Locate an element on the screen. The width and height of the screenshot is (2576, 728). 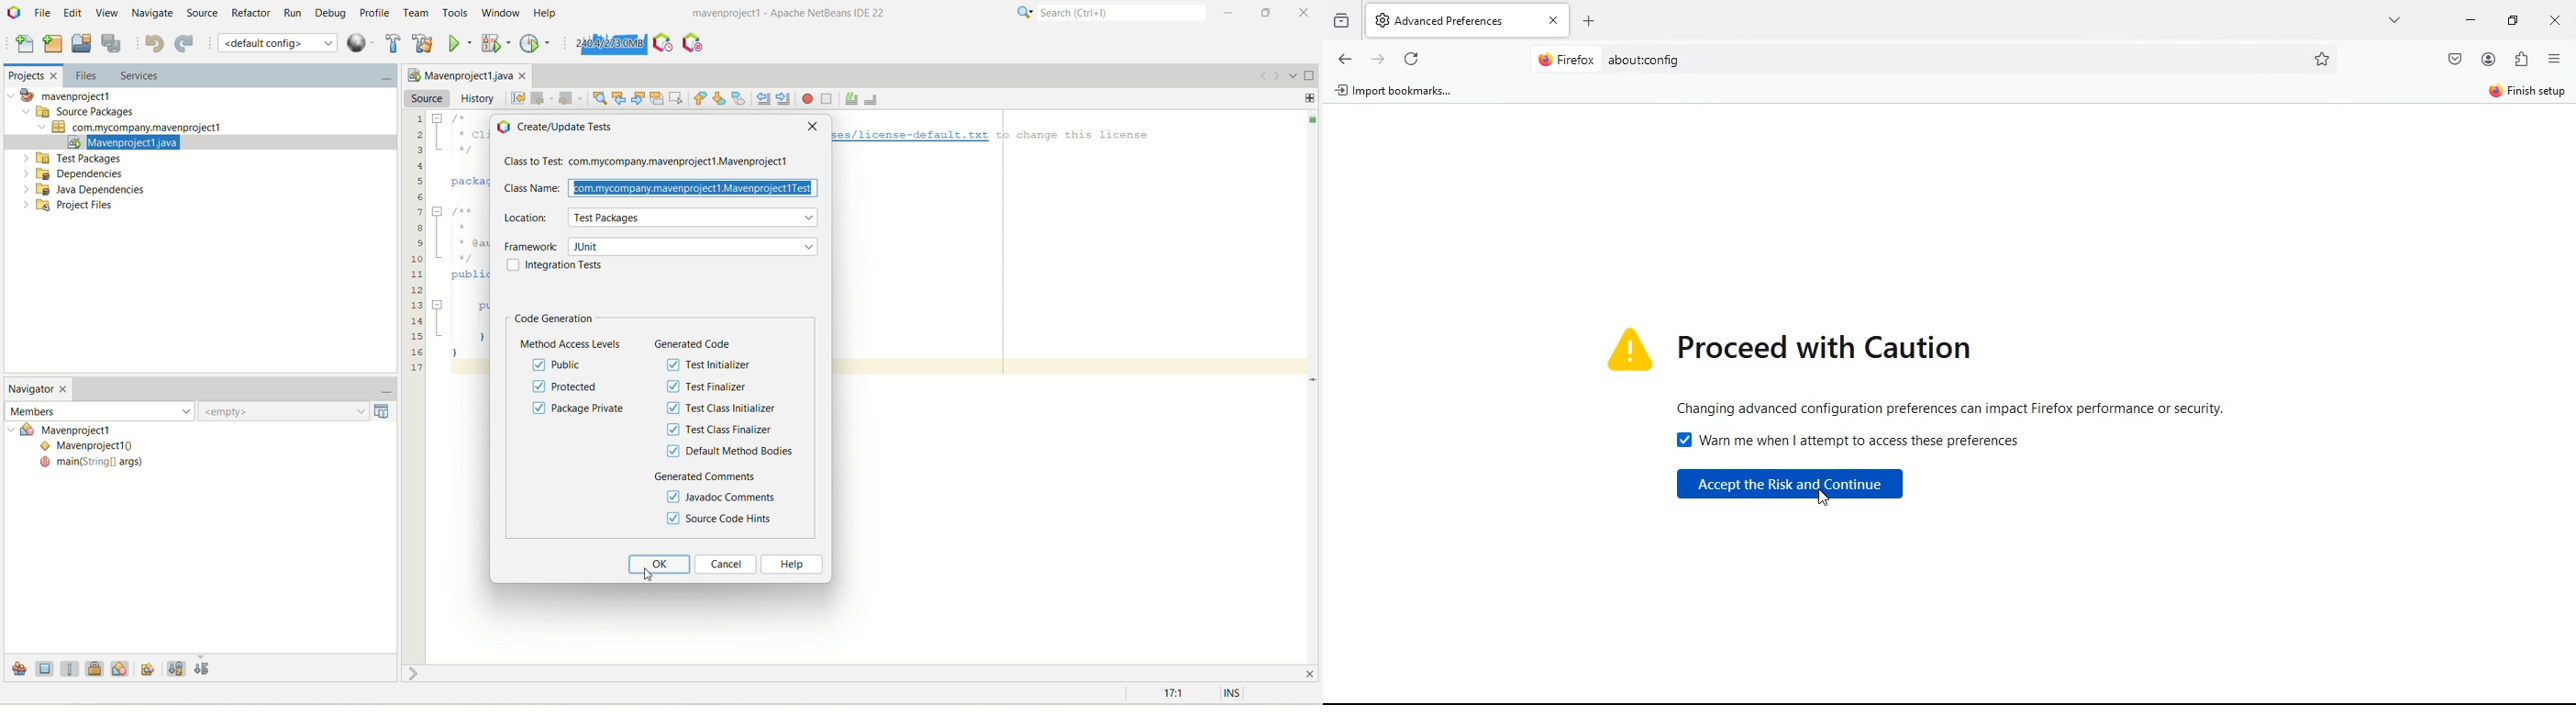
forward is located at coordinates (1380, 59).